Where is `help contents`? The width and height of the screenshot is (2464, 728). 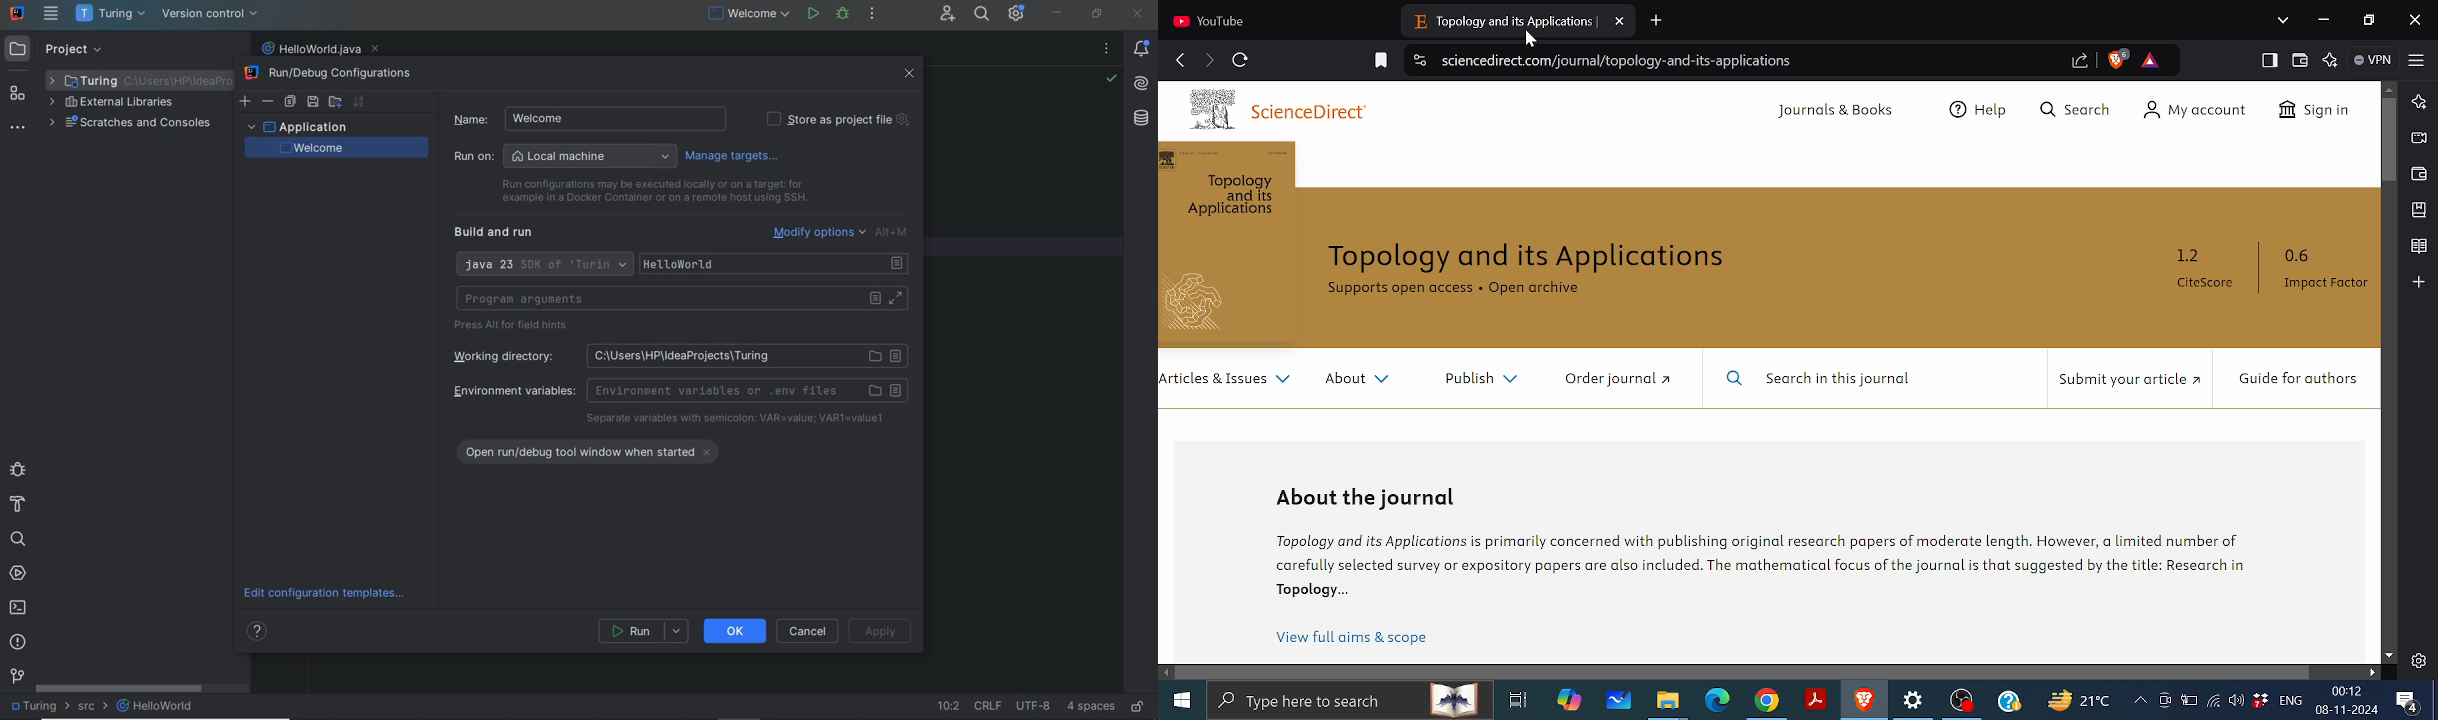
help contents is located at coordinates (259, 633).